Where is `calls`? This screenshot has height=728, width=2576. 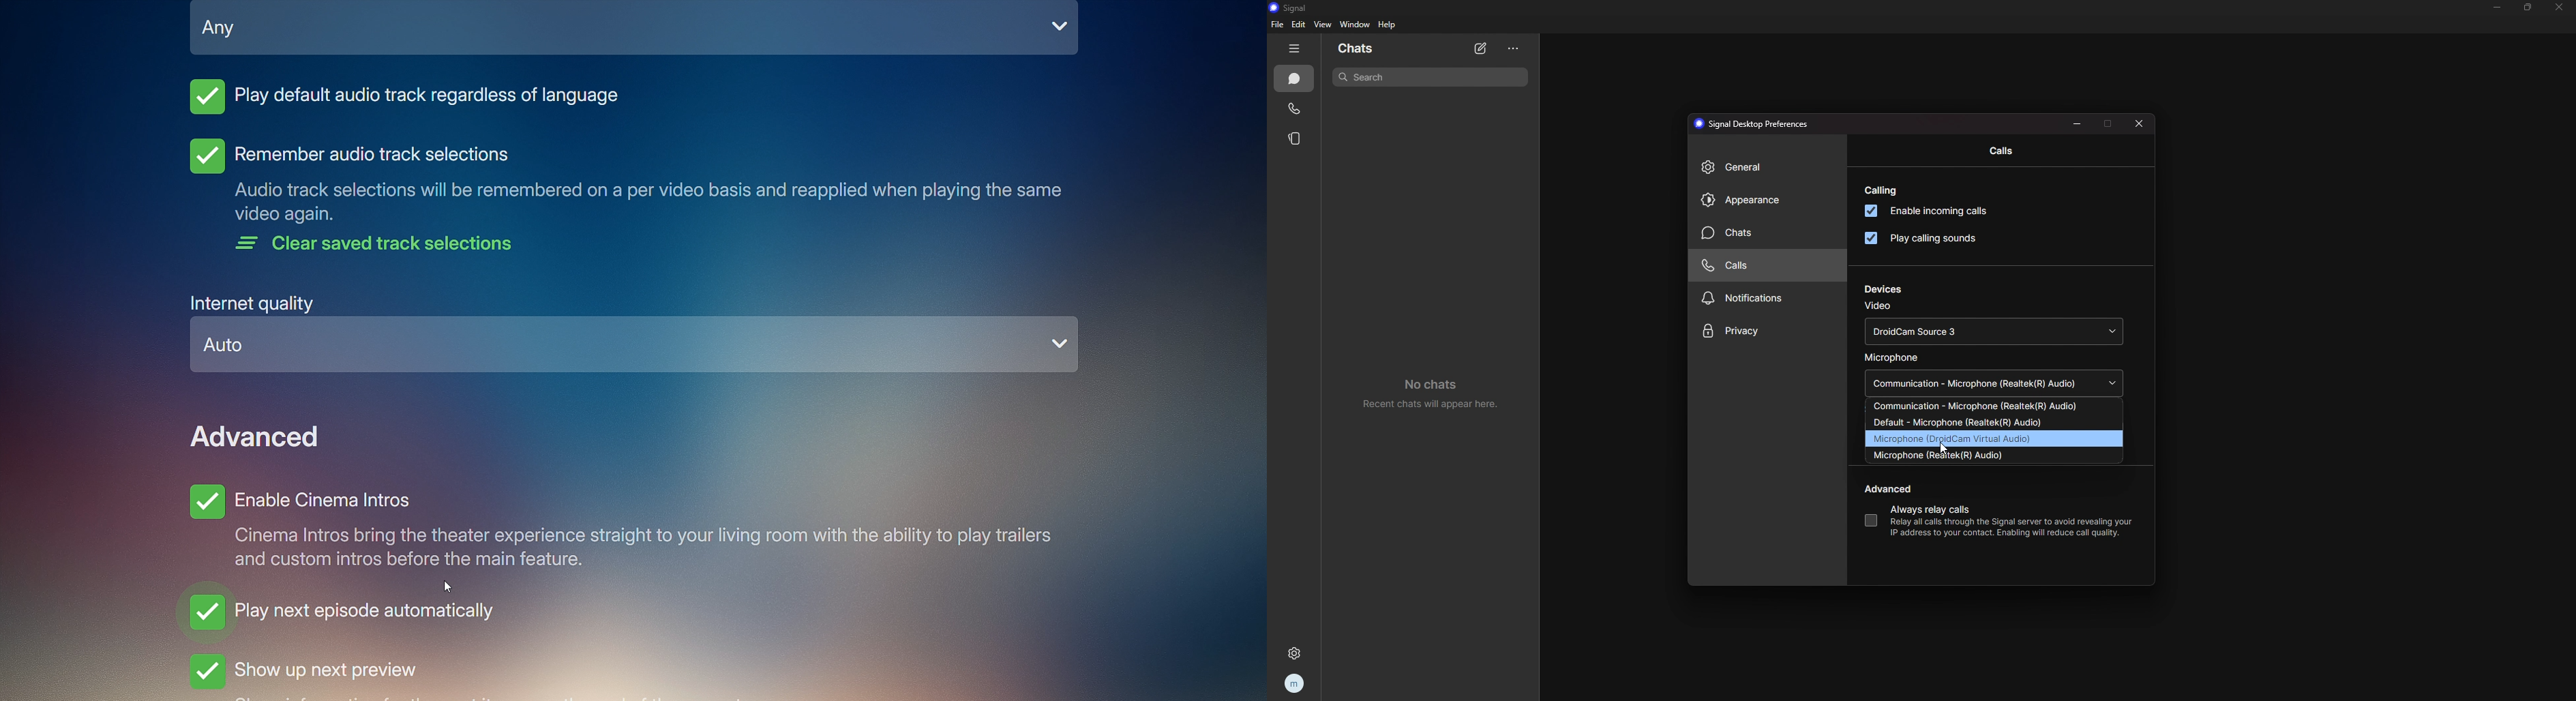
calls is located at coordinates (1295, 108).